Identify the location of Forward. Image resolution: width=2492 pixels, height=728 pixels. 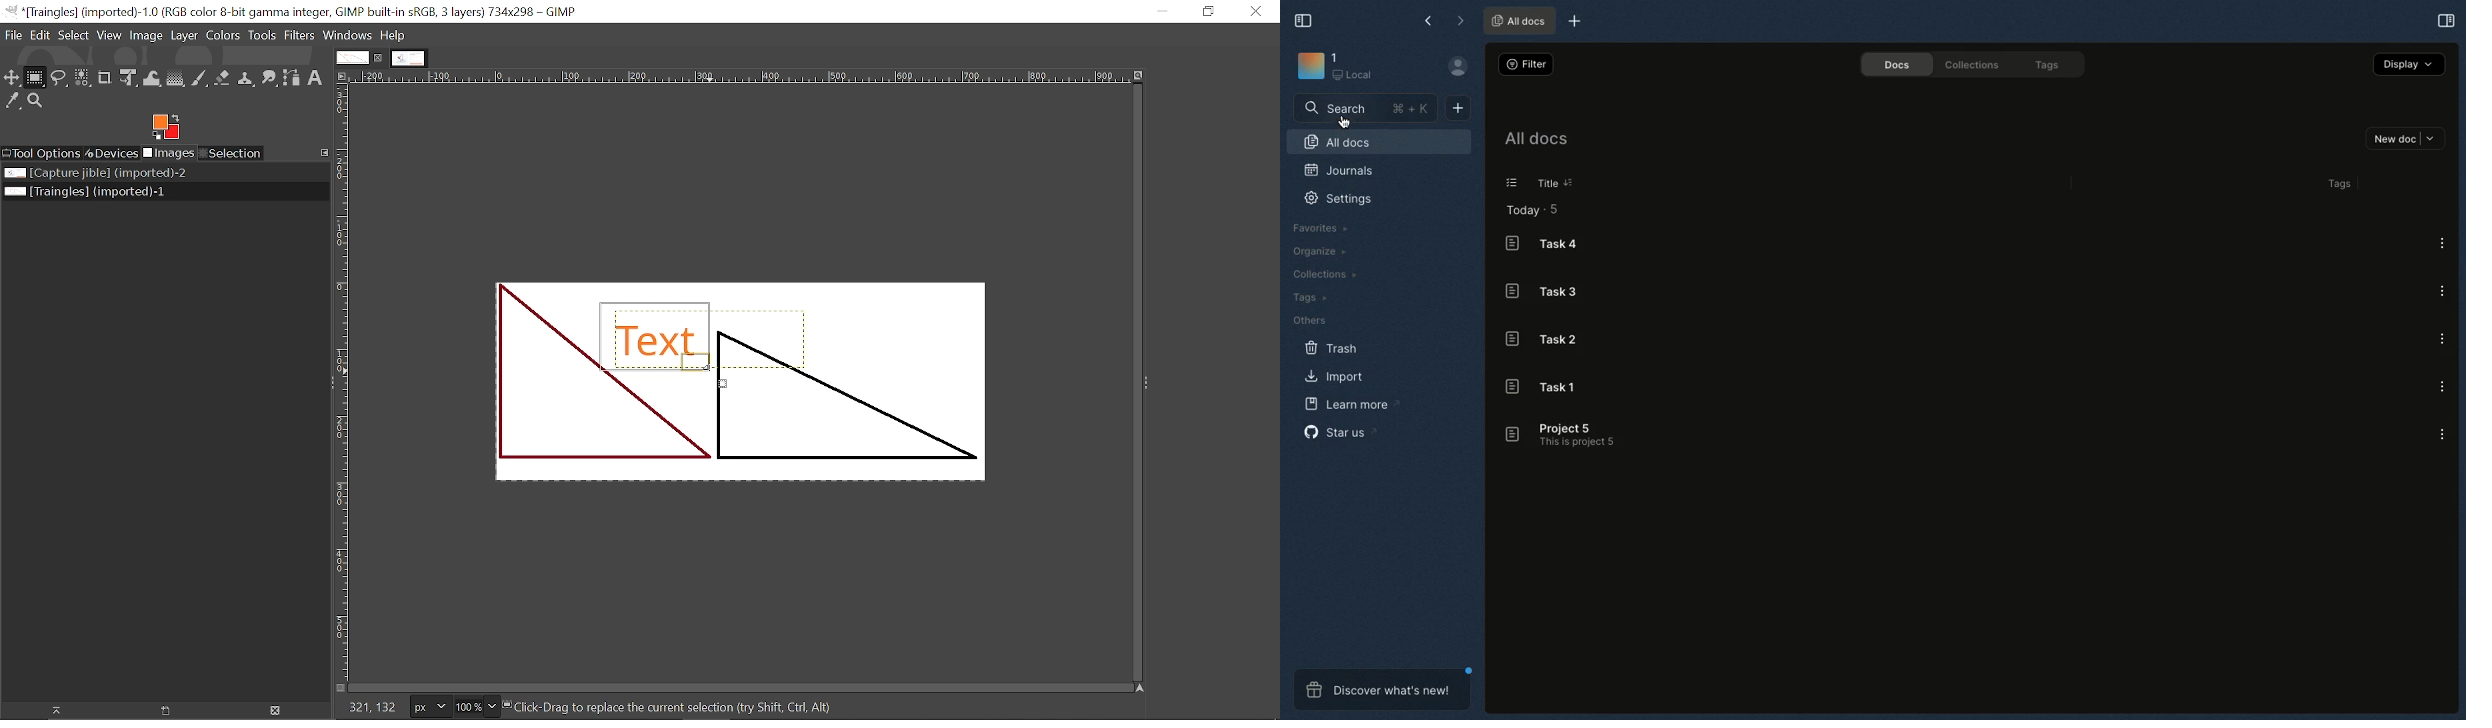
(1457, 18).